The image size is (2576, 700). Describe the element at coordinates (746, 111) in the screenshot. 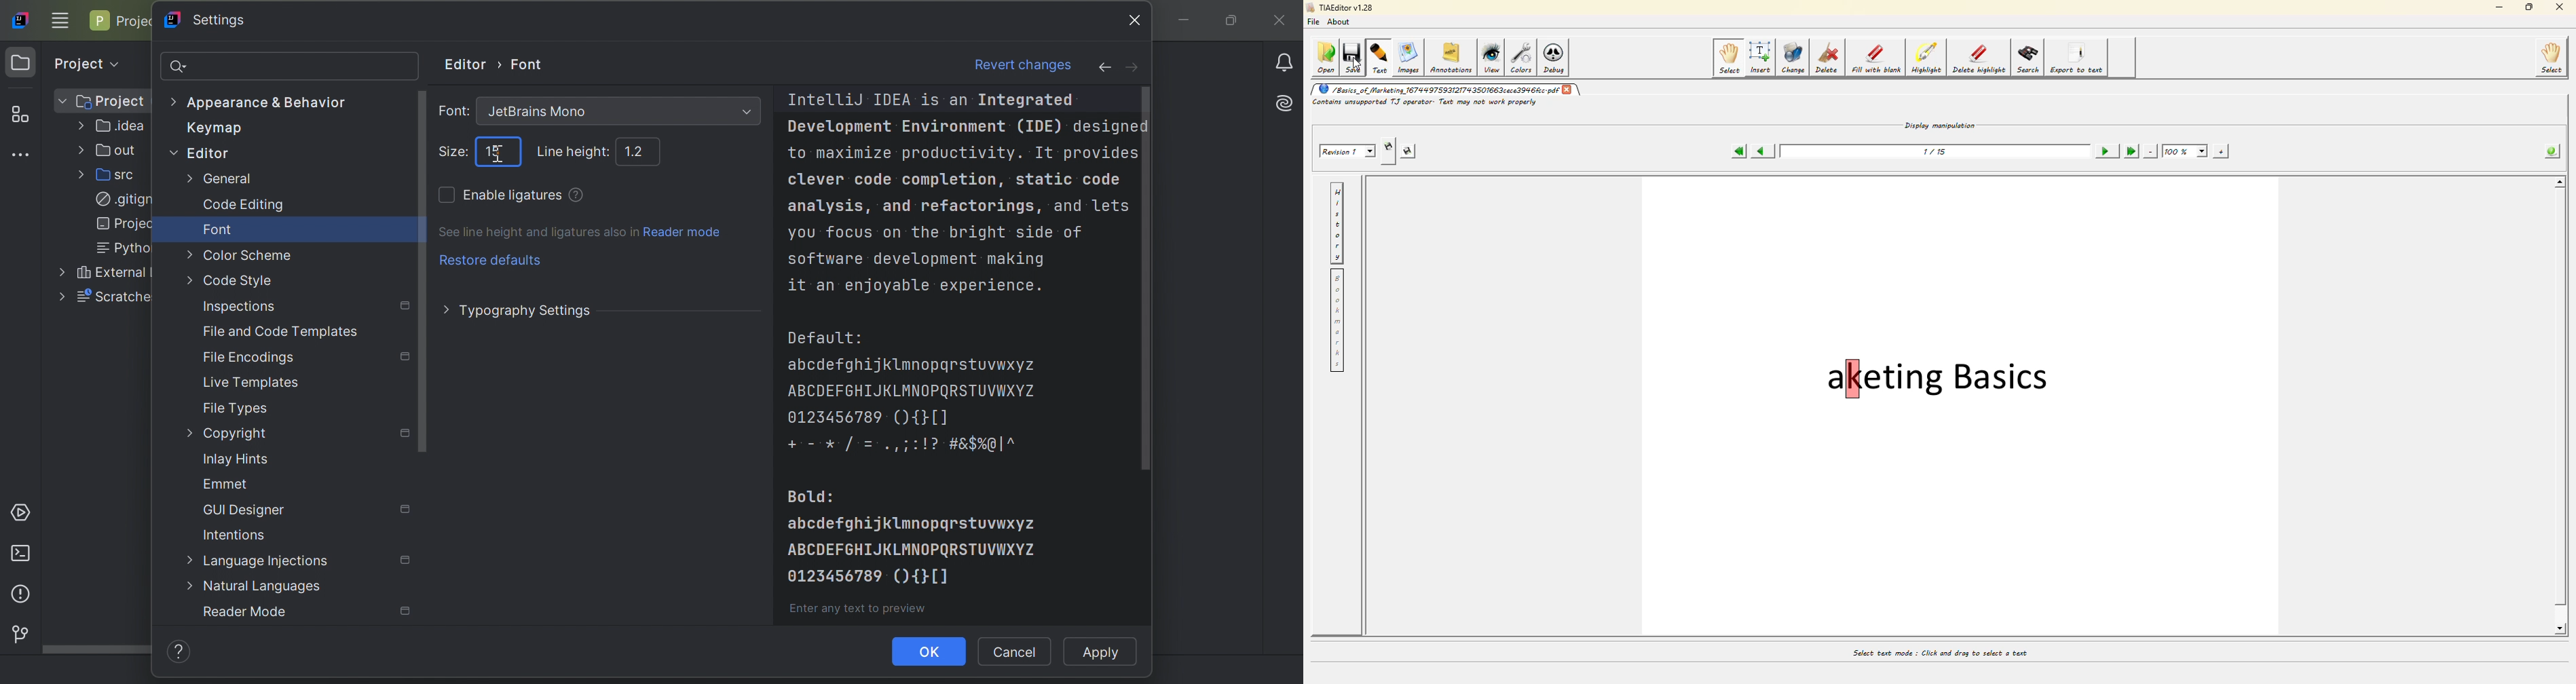

I see `Drop down` at that location.